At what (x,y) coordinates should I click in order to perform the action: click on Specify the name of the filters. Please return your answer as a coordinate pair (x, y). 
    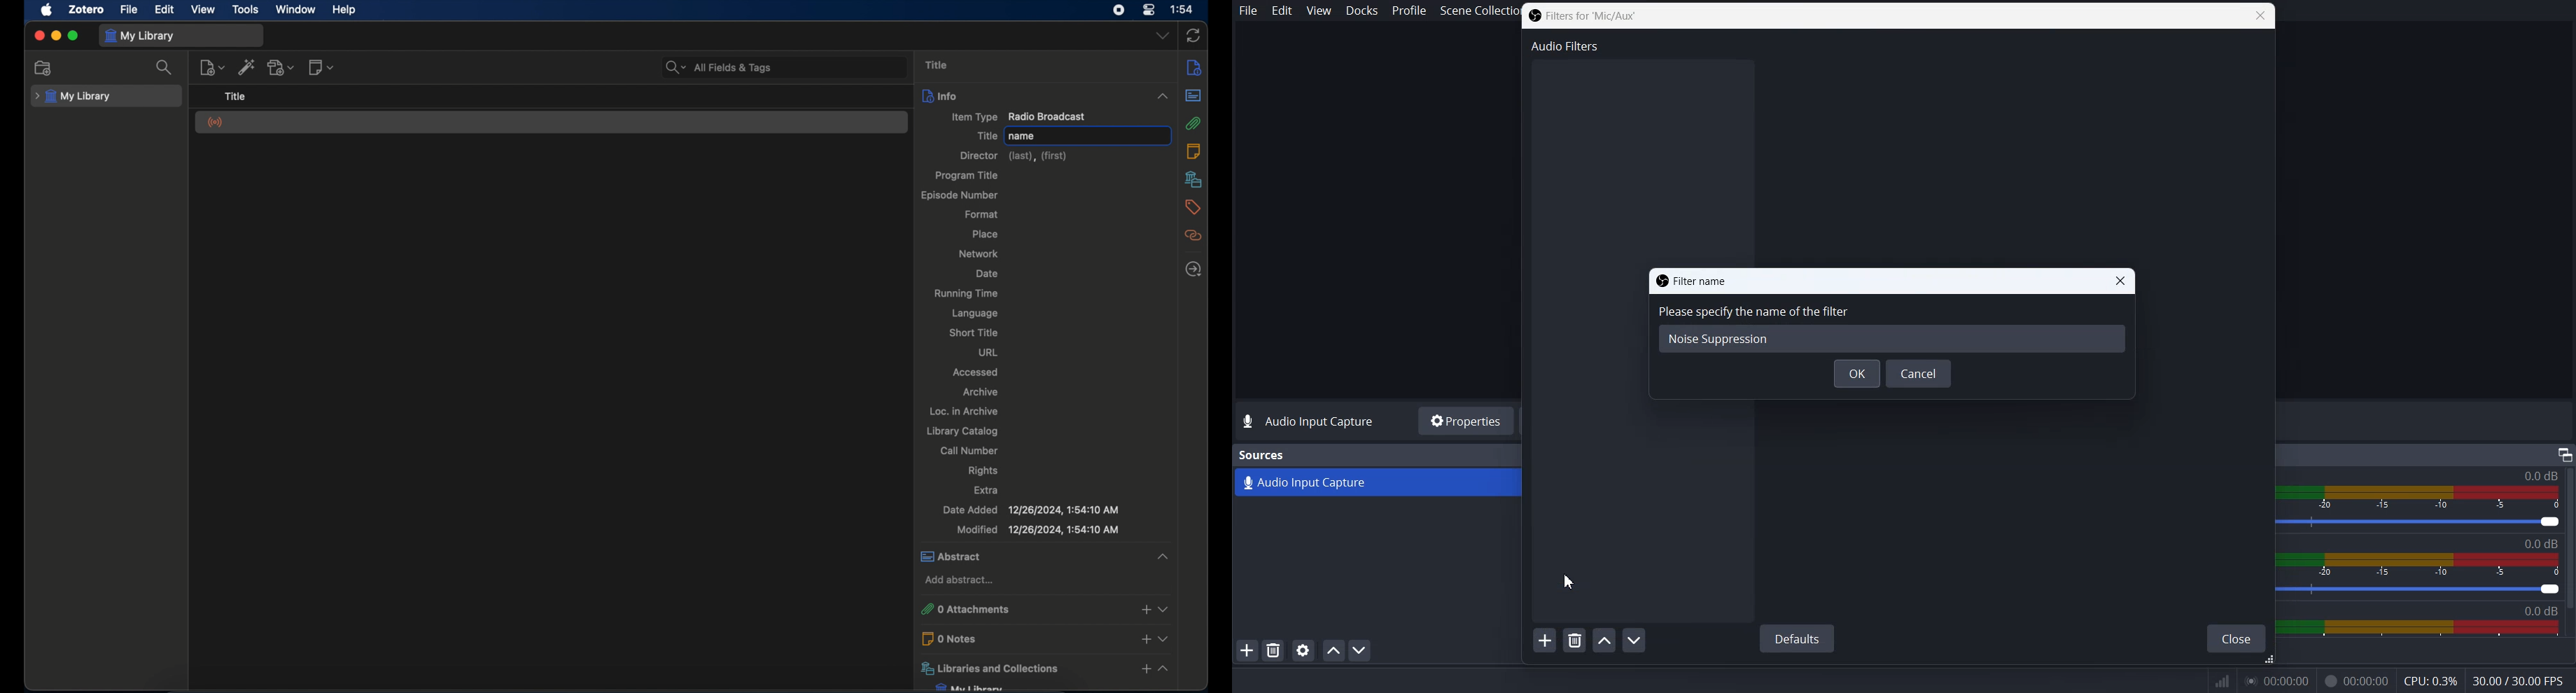
    Looking at the image, I should click on (1891, 326).